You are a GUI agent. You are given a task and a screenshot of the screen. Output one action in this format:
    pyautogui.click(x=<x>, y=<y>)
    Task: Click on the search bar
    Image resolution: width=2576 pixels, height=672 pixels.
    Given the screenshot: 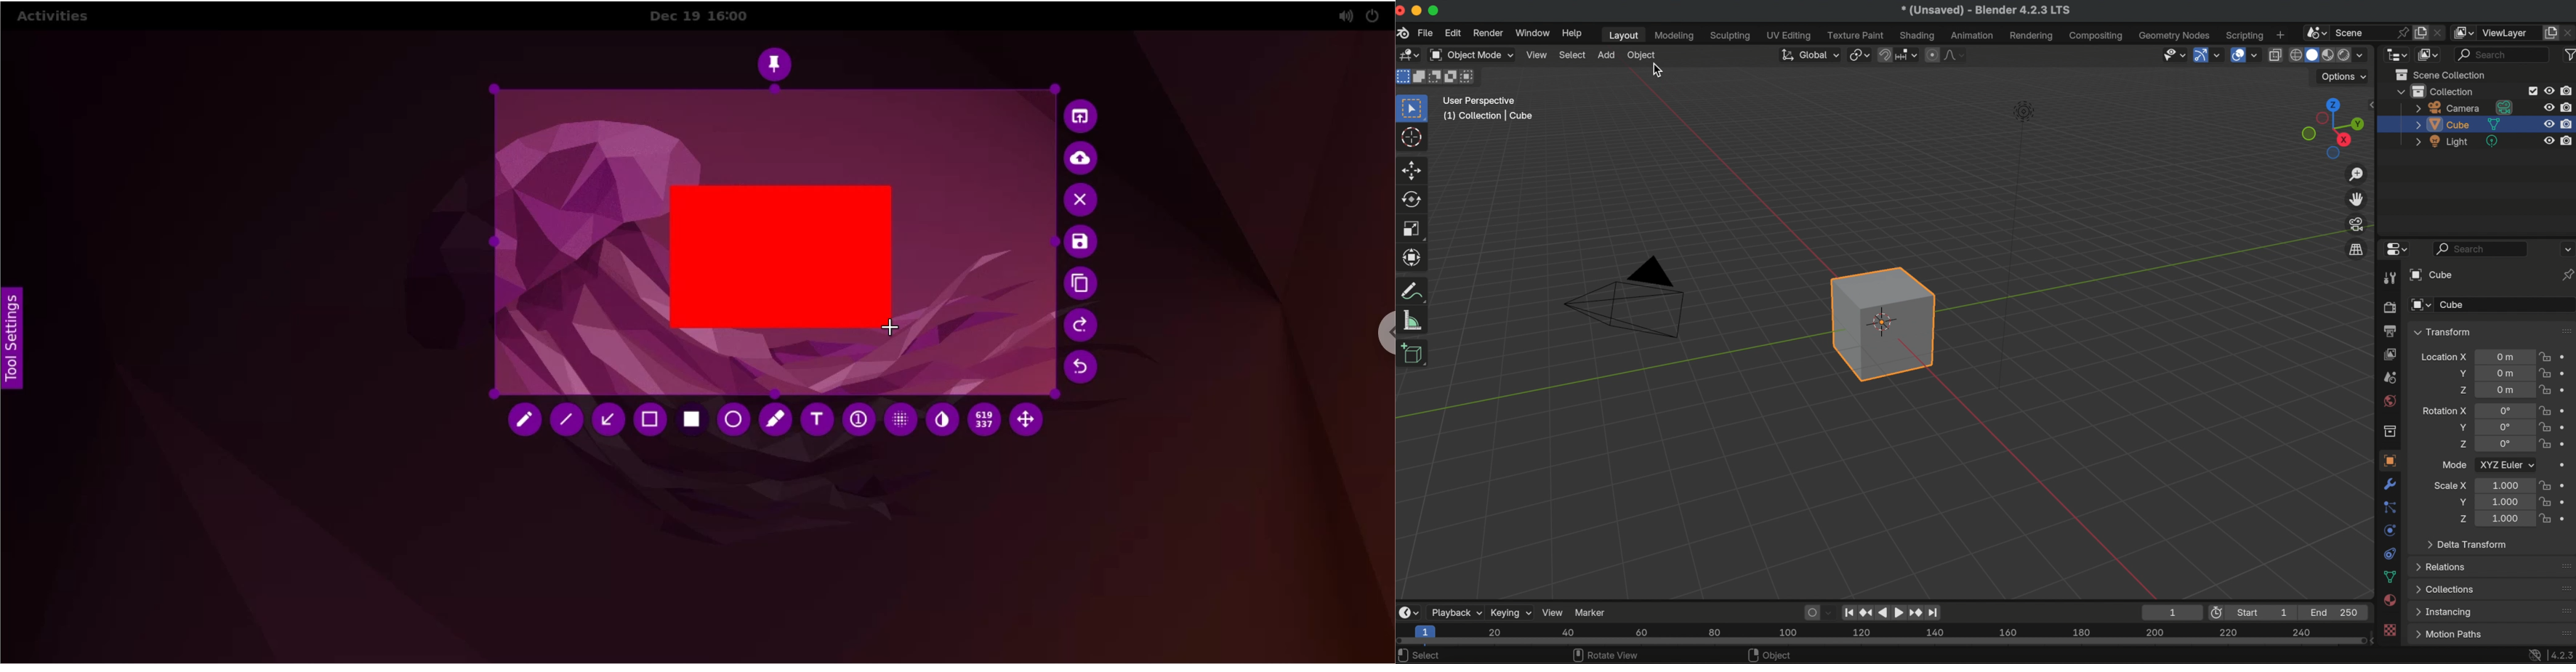 What is the action you would take?
    pyautogui.click(x=2481, y=248)
    